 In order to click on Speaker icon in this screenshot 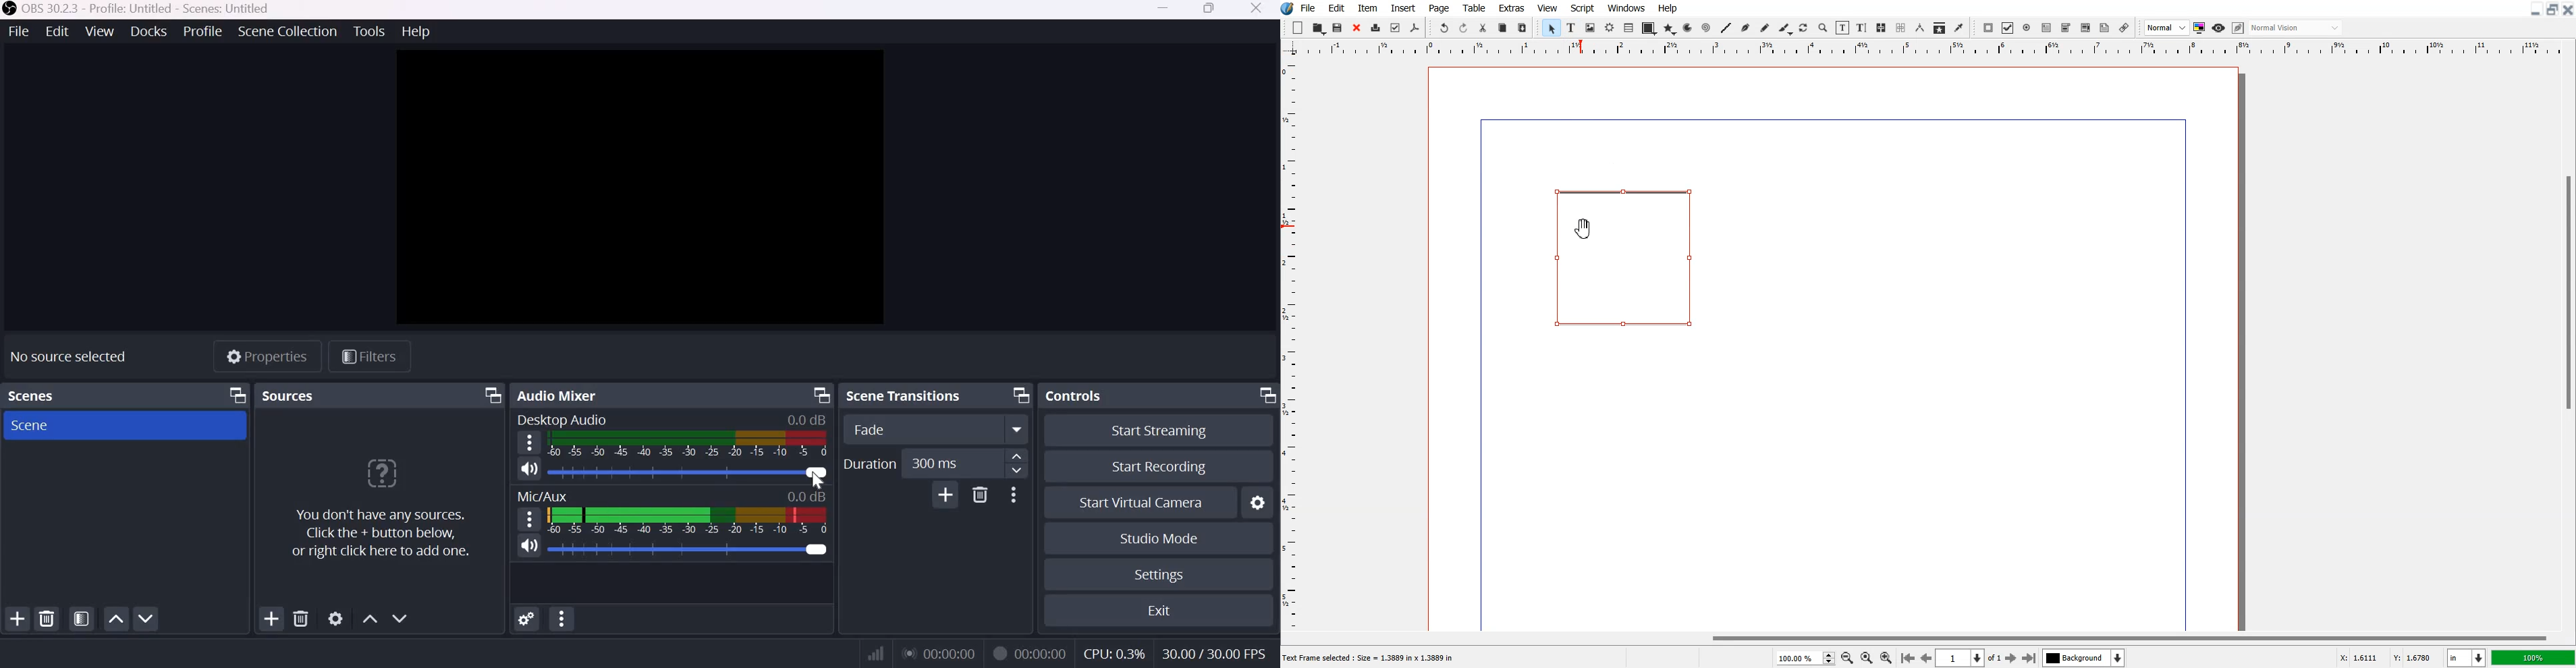, I will do `click(529, 470)`.